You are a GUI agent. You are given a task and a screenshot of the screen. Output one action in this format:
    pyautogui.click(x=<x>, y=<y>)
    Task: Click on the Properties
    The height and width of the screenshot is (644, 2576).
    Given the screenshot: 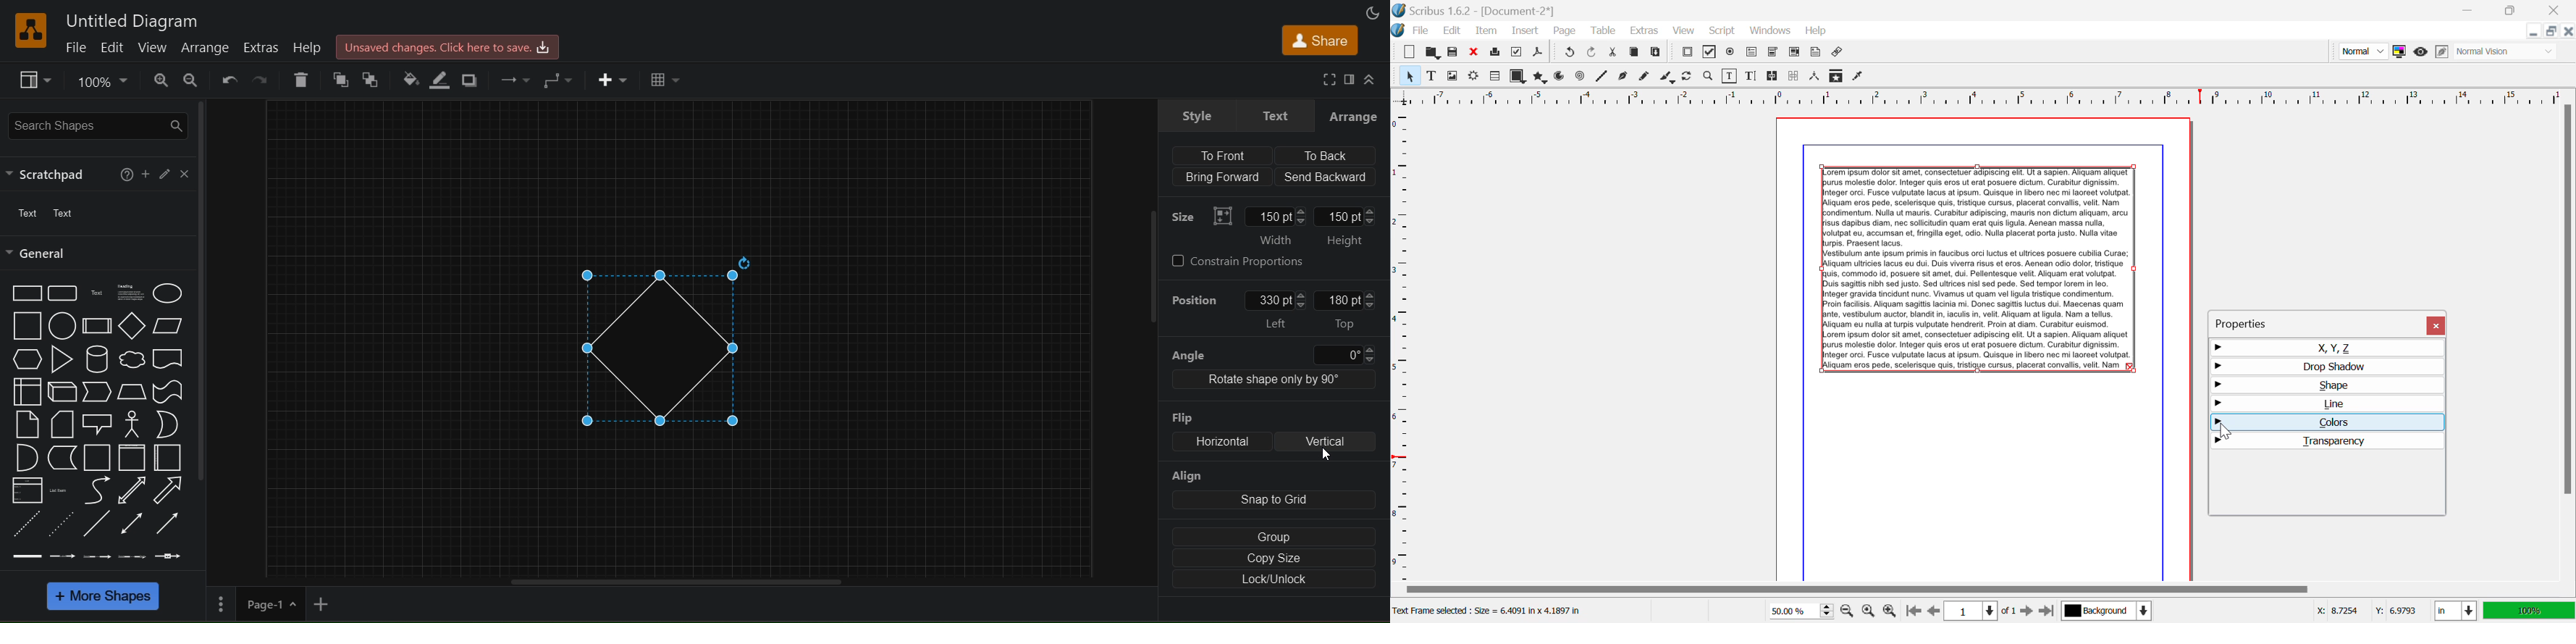 What is the action you would take?
    pyautogui.click(x=2254, y=321)
    